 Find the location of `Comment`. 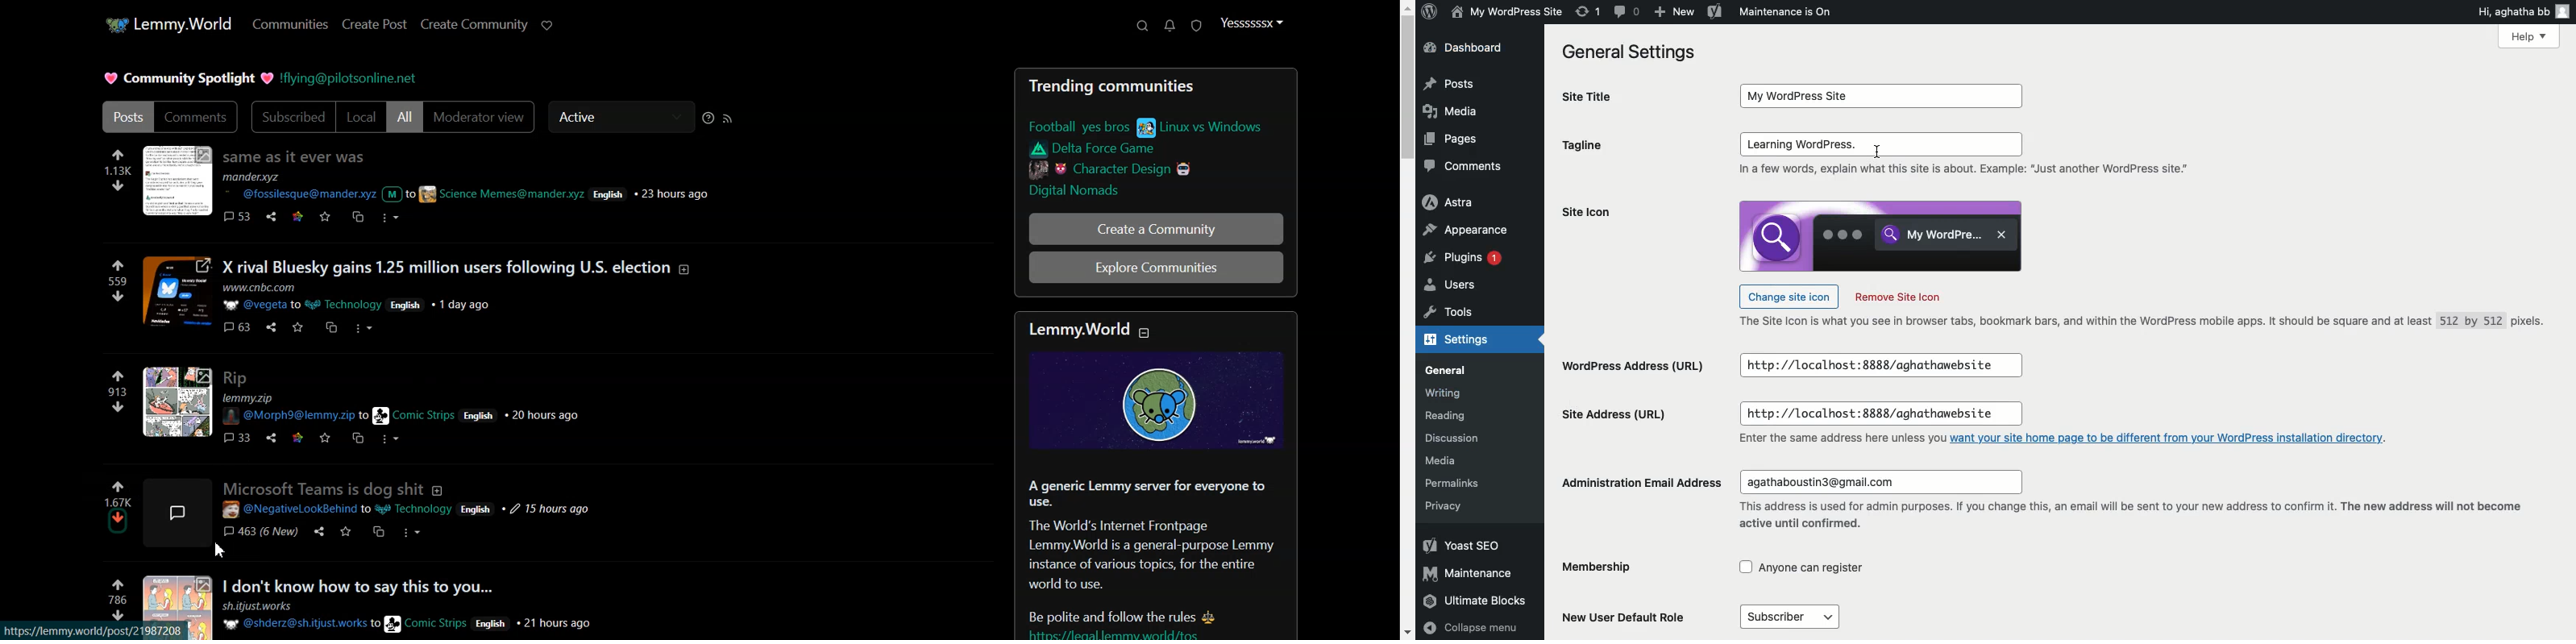

Comment is located at coordinates (1628, 12).